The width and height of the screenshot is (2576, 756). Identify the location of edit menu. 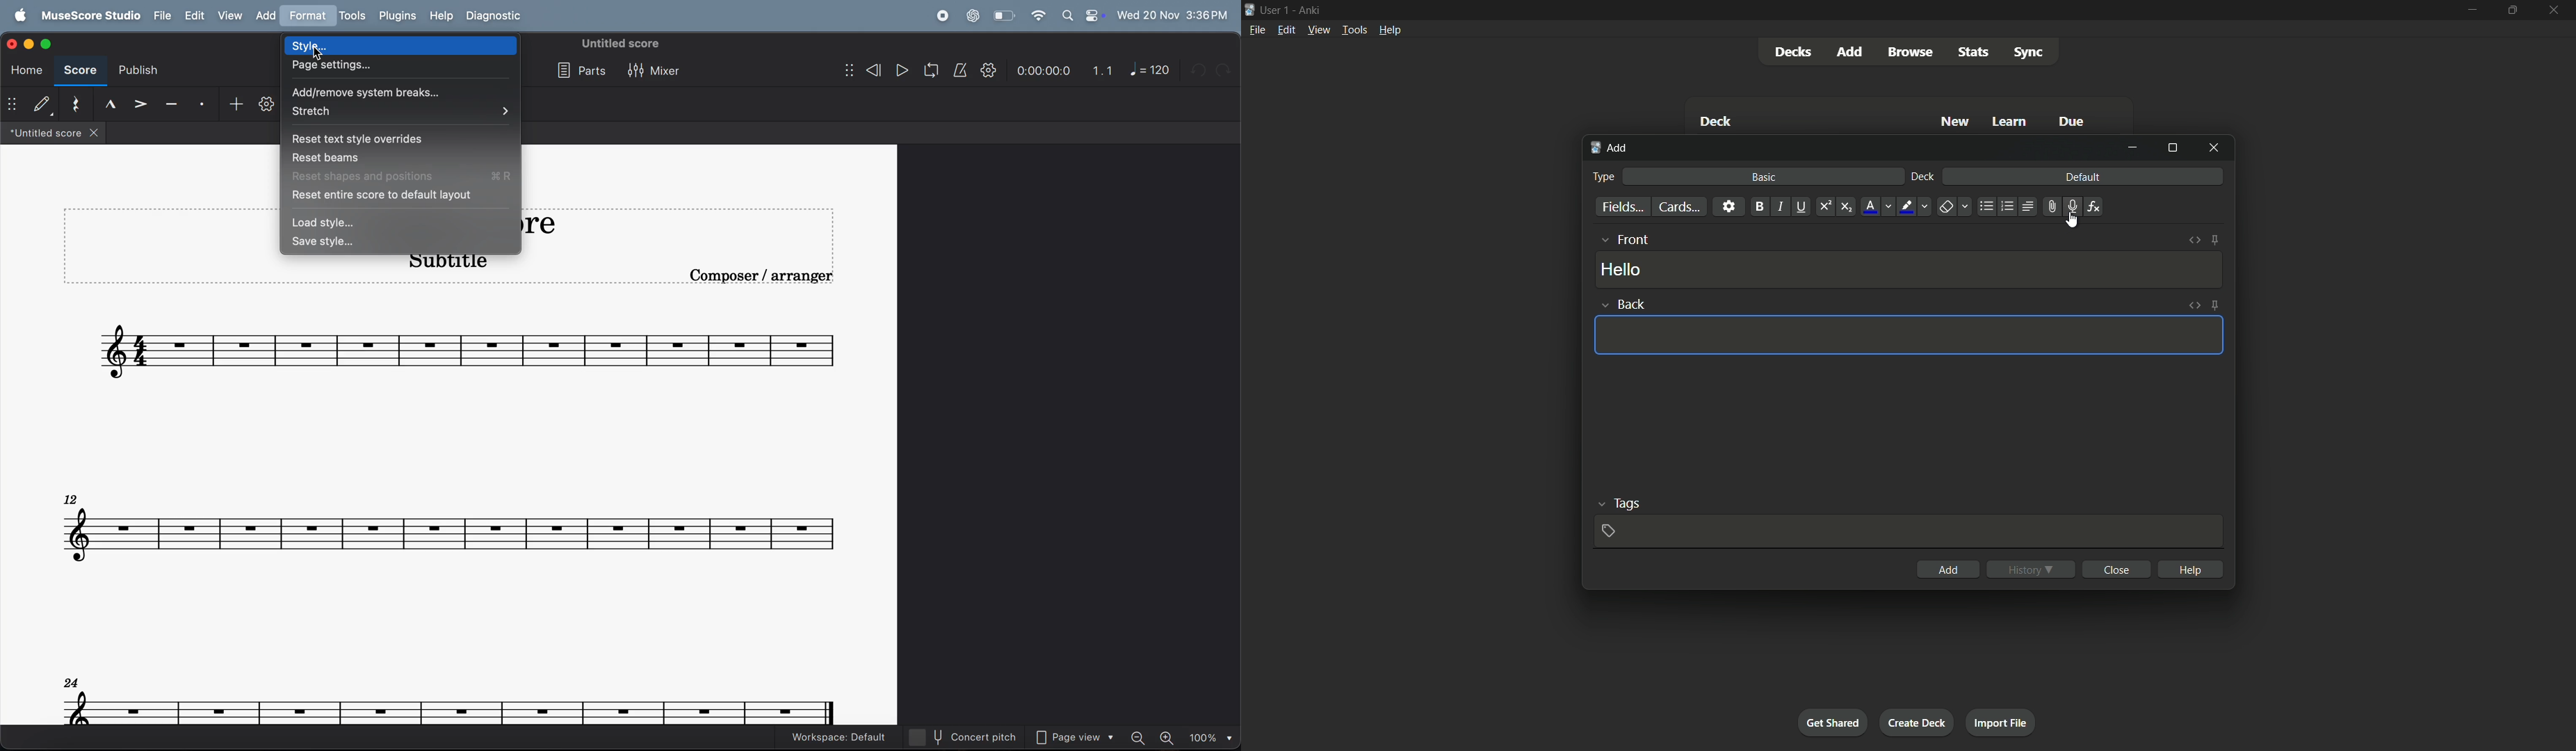
(1286, 30).